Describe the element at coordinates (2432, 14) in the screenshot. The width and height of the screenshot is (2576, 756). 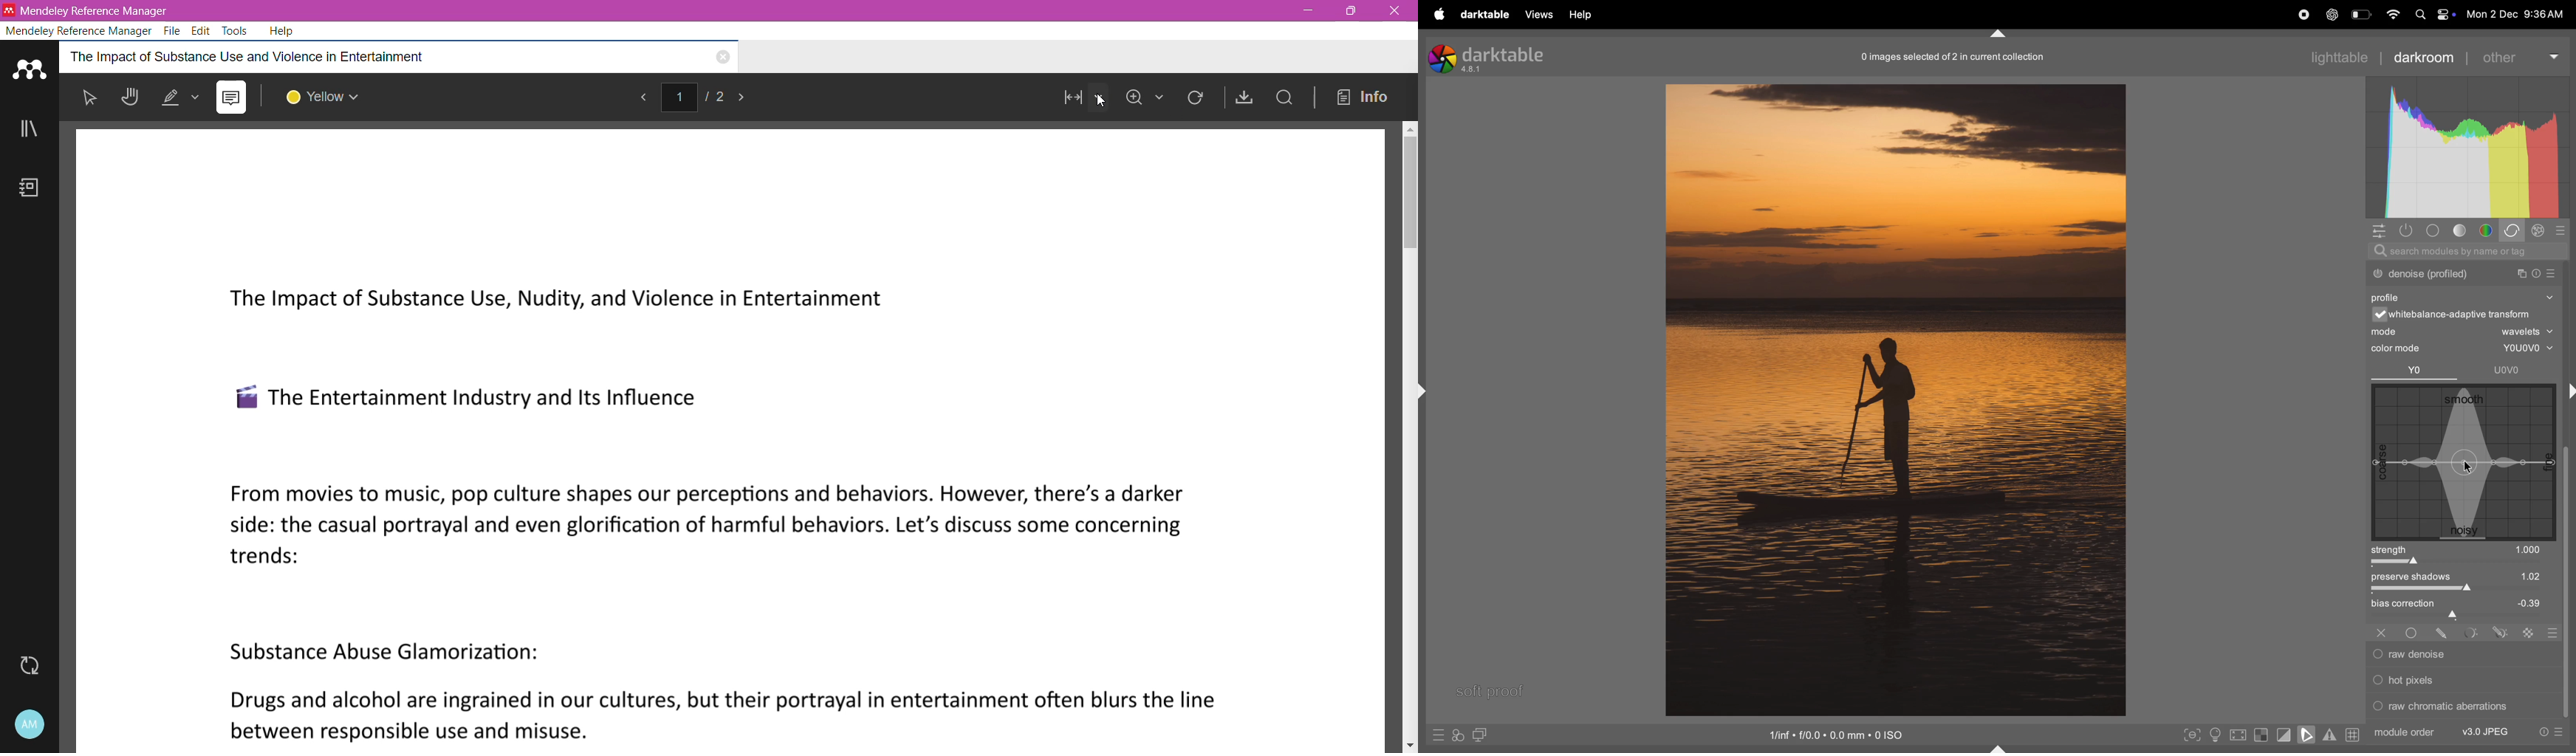
I see `apple widgets` at that location.